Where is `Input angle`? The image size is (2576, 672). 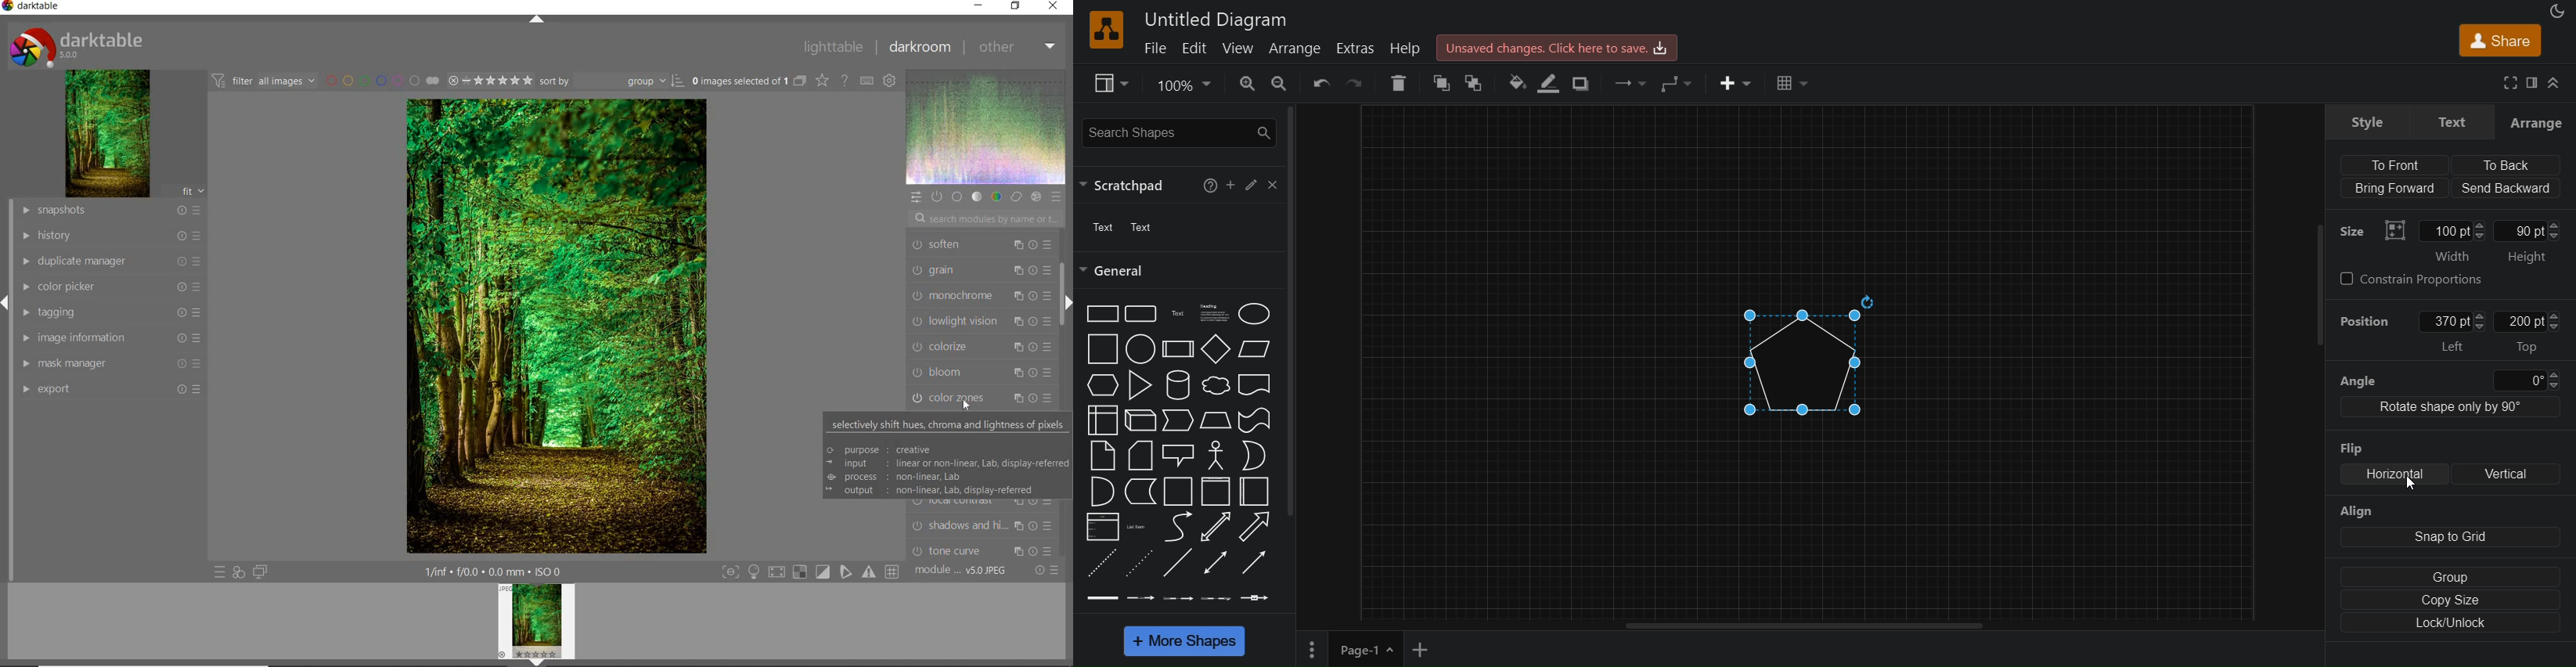
Input angle is located at coordinates (2519, 380).